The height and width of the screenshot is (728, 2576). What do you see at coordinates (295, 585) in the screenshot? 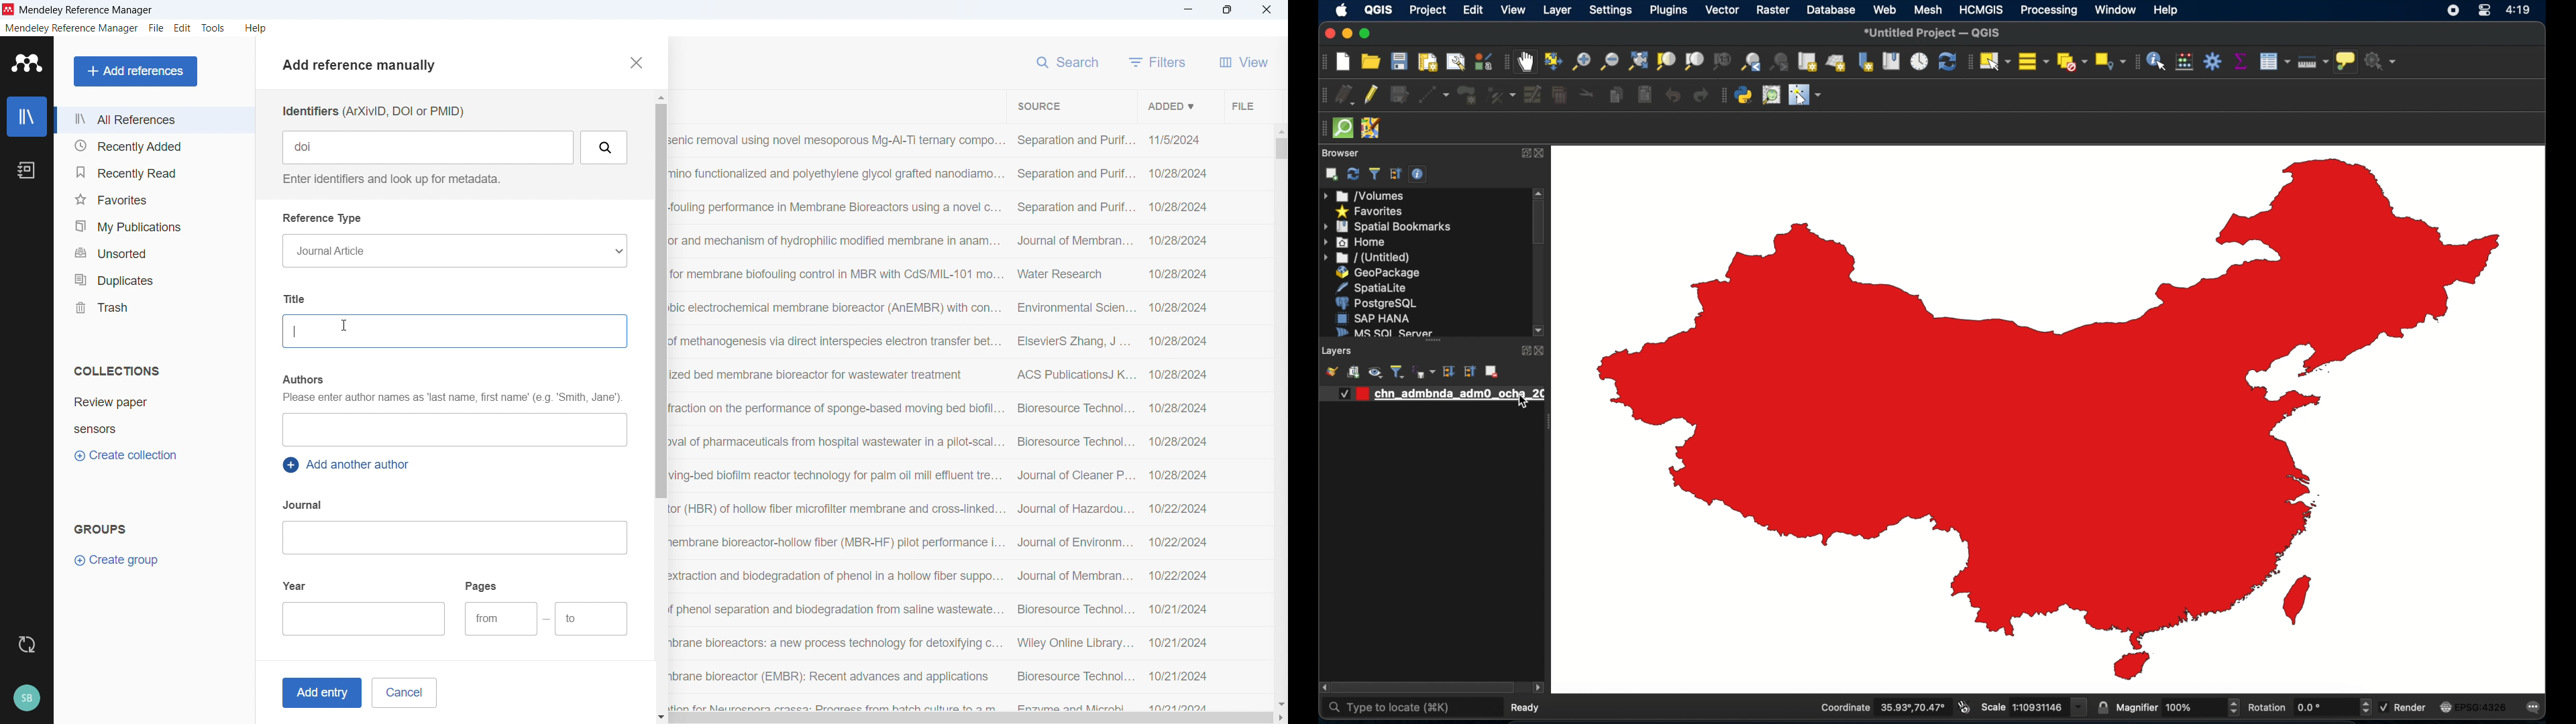
I see `year` at bounding box center [295, 585].